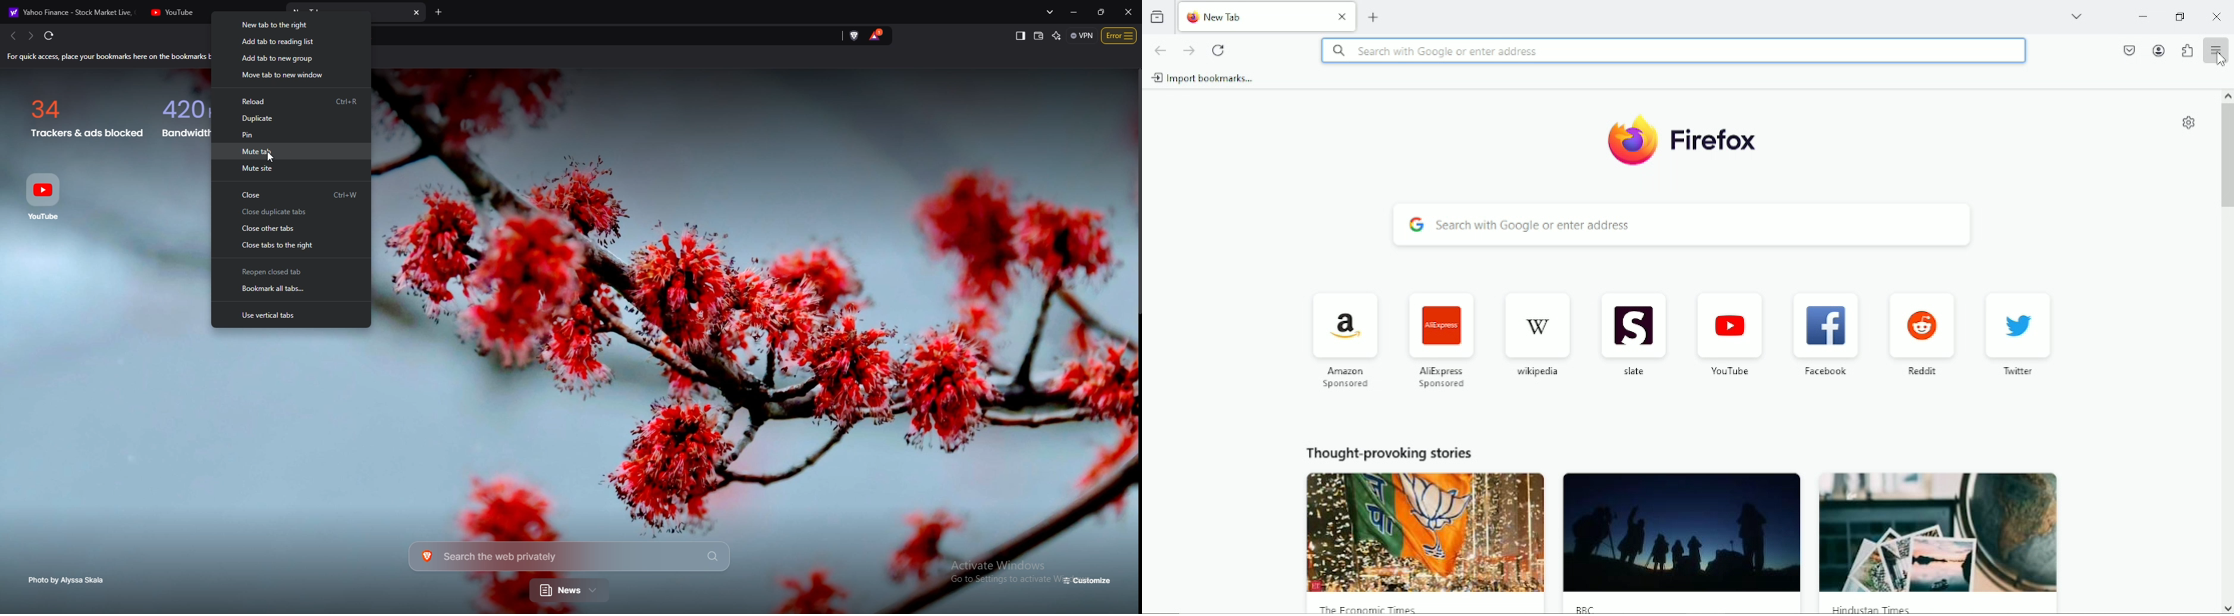 Image resolution: width=2240 pixels, height=616 pixels. What do you see at coordinates (1052, 11) in the screenshot?
I see `search tabs` at bounding box center [1052, 11].